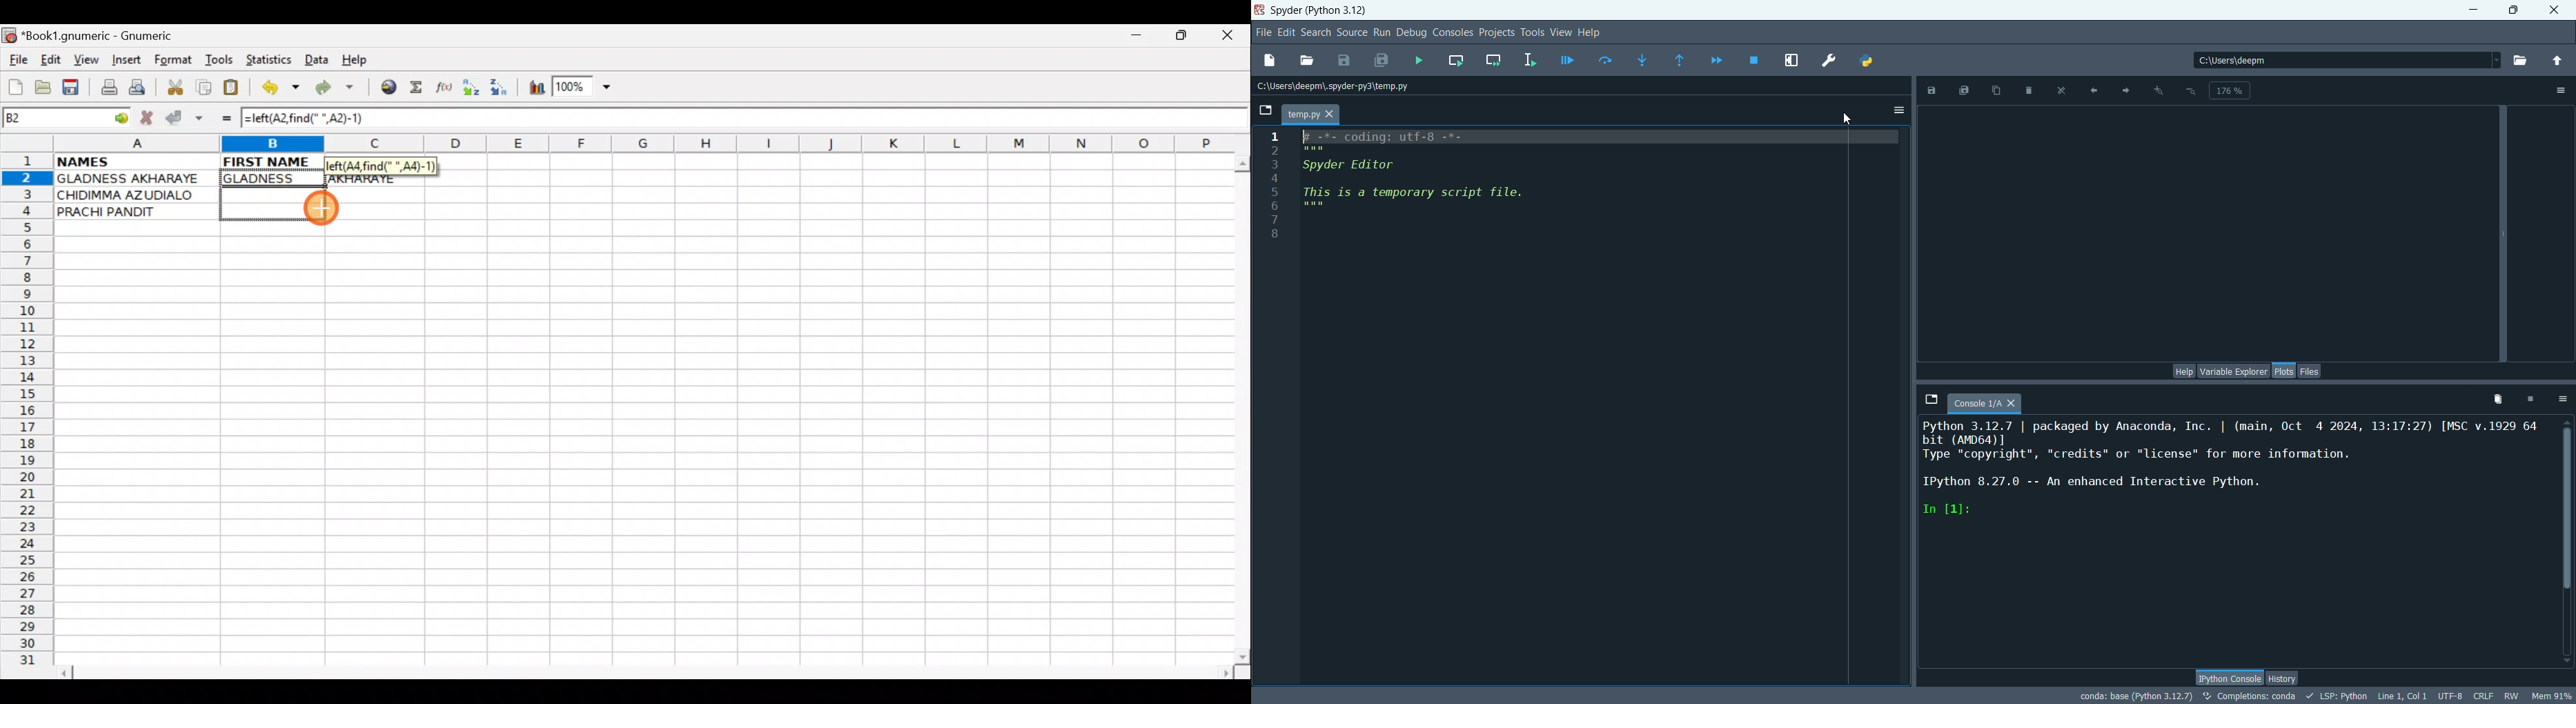 Image resolution: width=2576 pixels, height=728 pixels. I want to click on Edit function in the current cell, so click(446, 91).